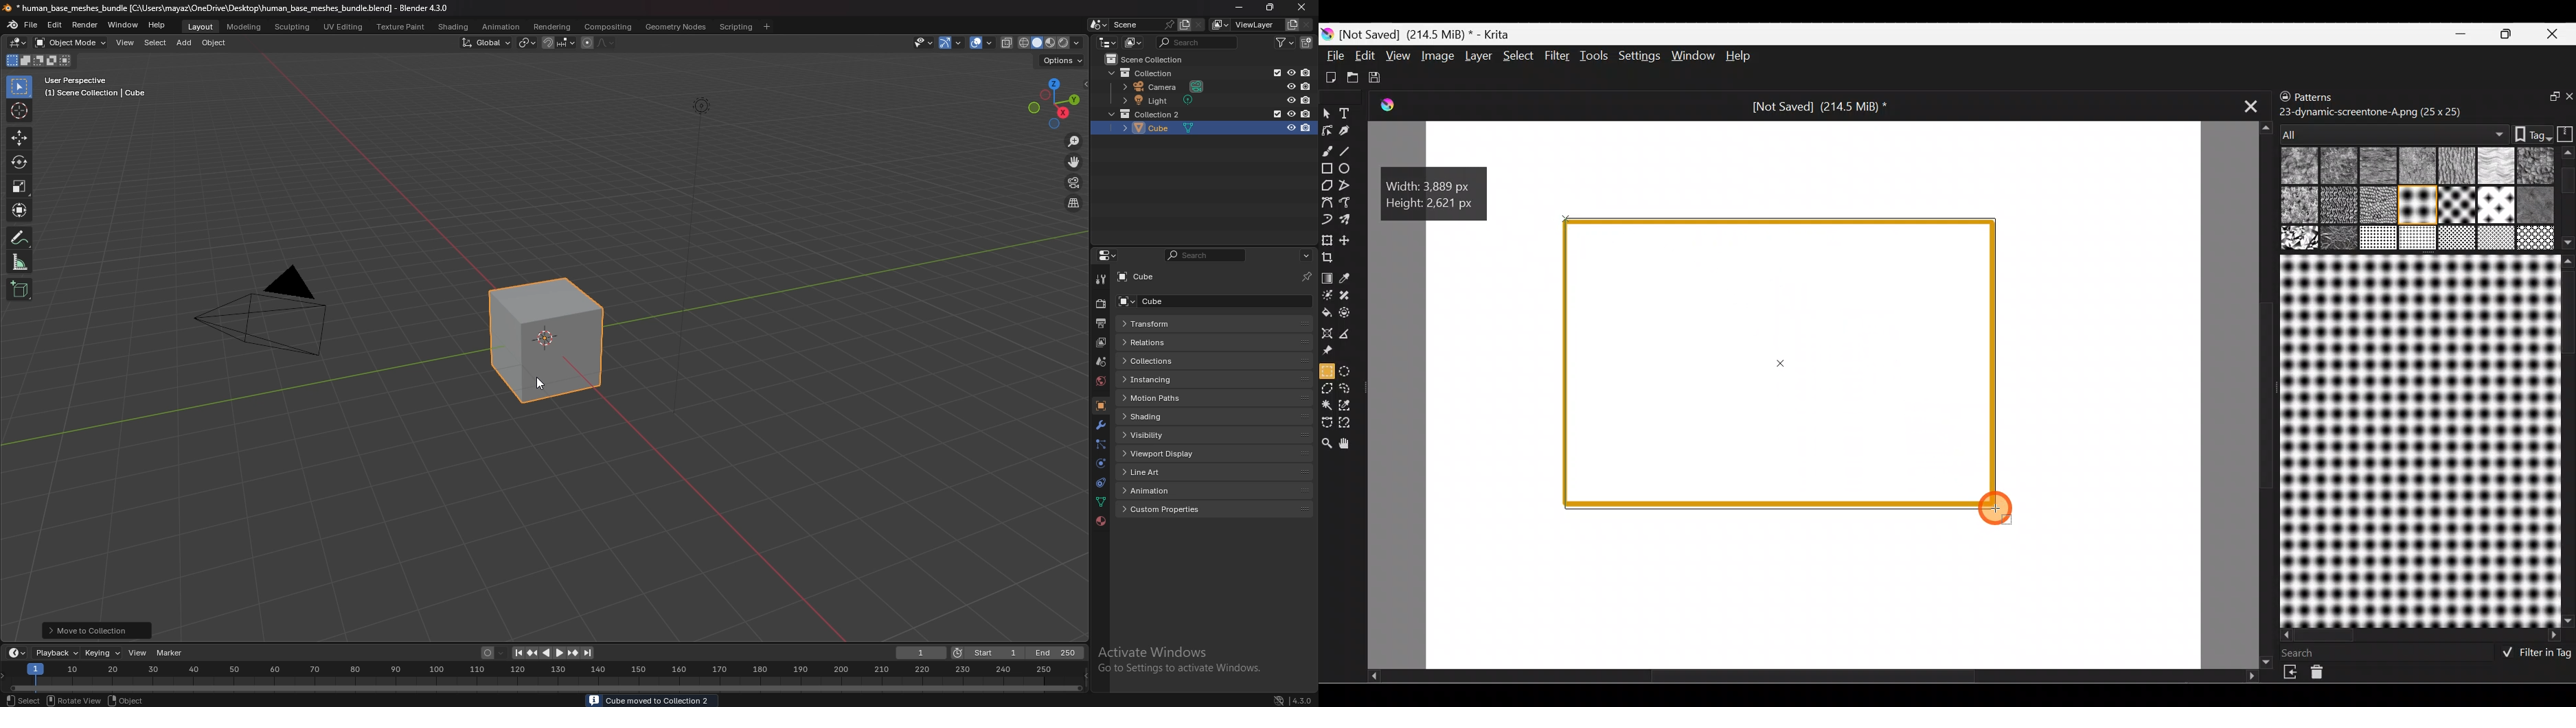  What do you see at coordinates (1333, 351) in the screenshot?
I see `Reference images tool` at bounding box center [1333, 351].